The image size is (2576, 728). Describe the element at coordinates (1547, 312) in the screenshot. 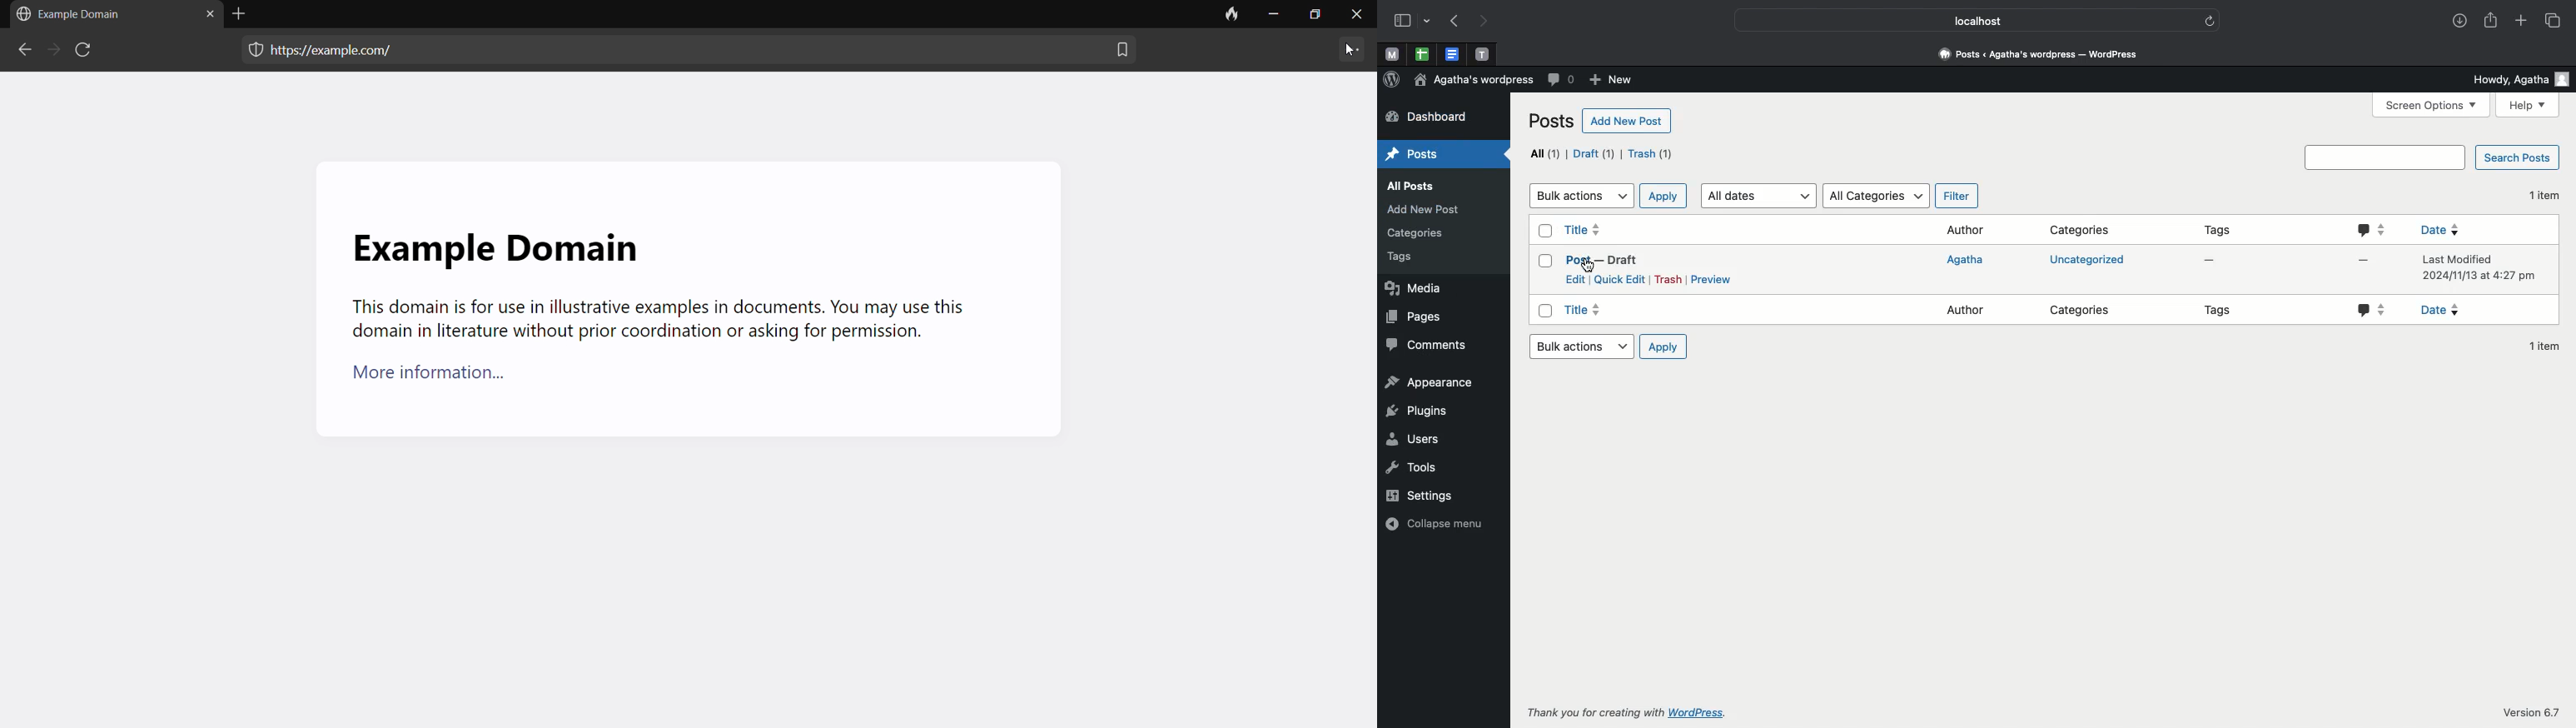

I see `checkbox` at that location.